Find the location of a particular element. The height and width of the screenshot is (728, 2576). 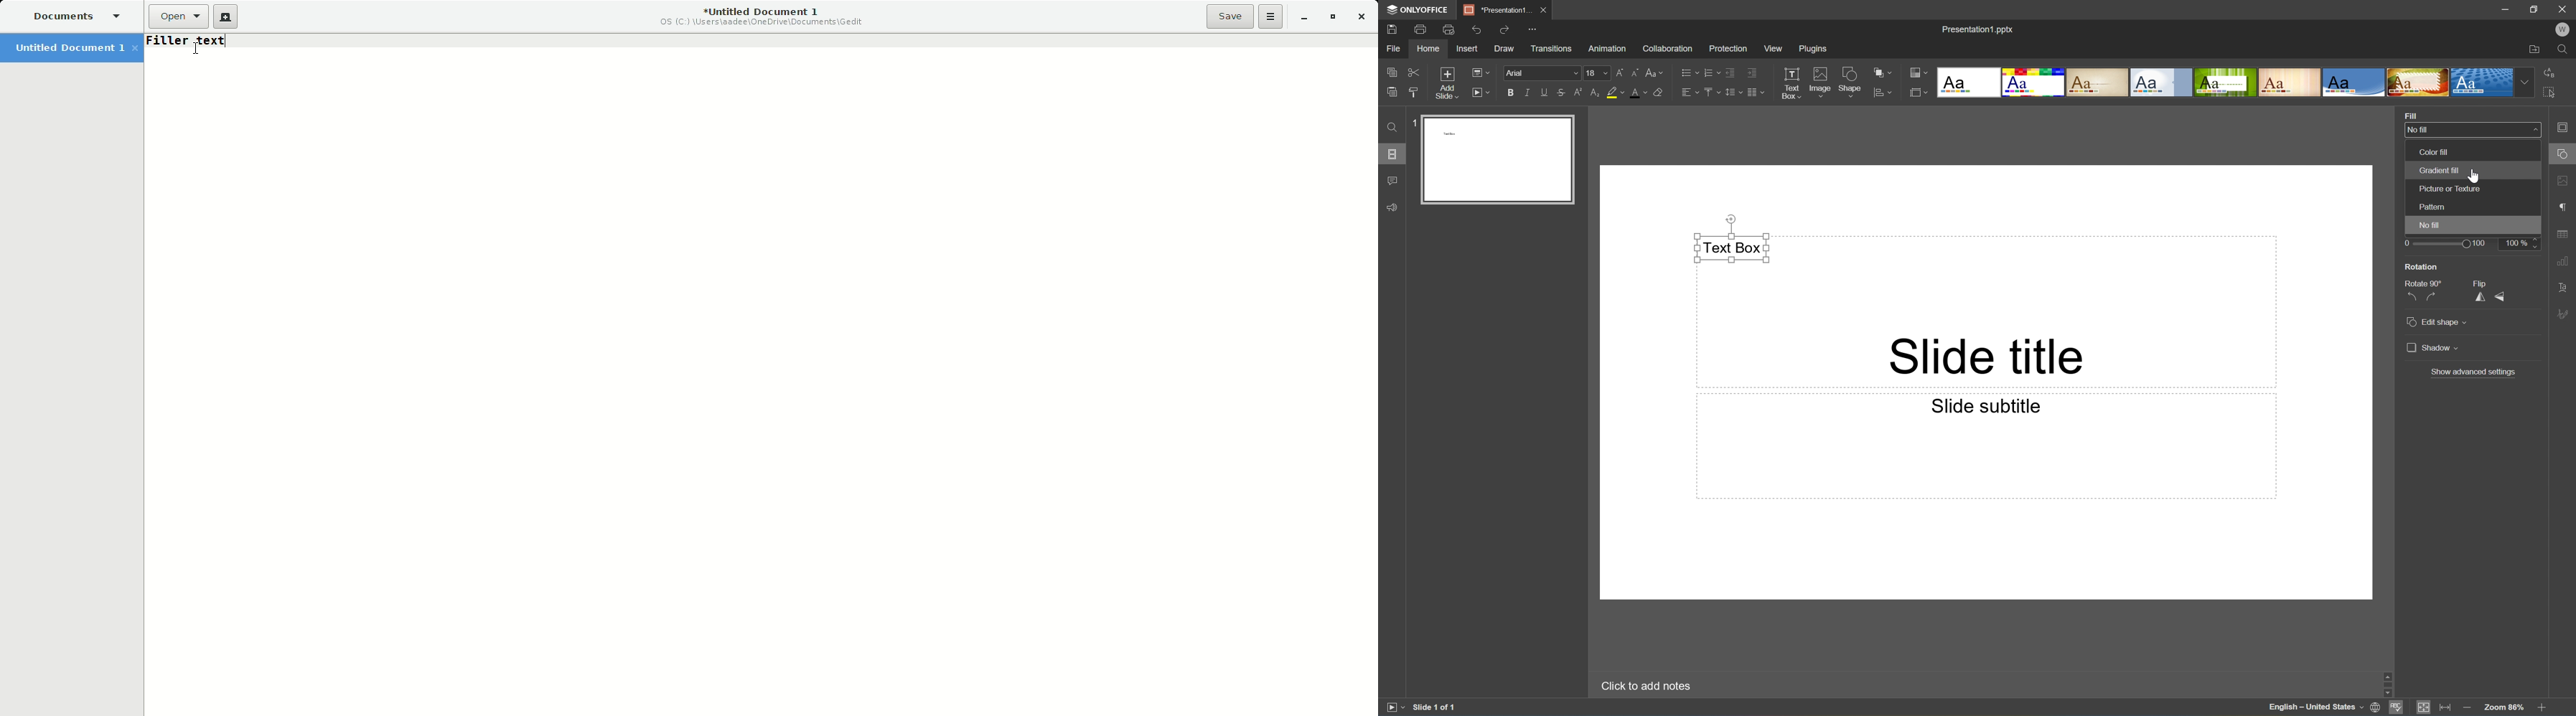

Find is located at coordinates (2565, 50).